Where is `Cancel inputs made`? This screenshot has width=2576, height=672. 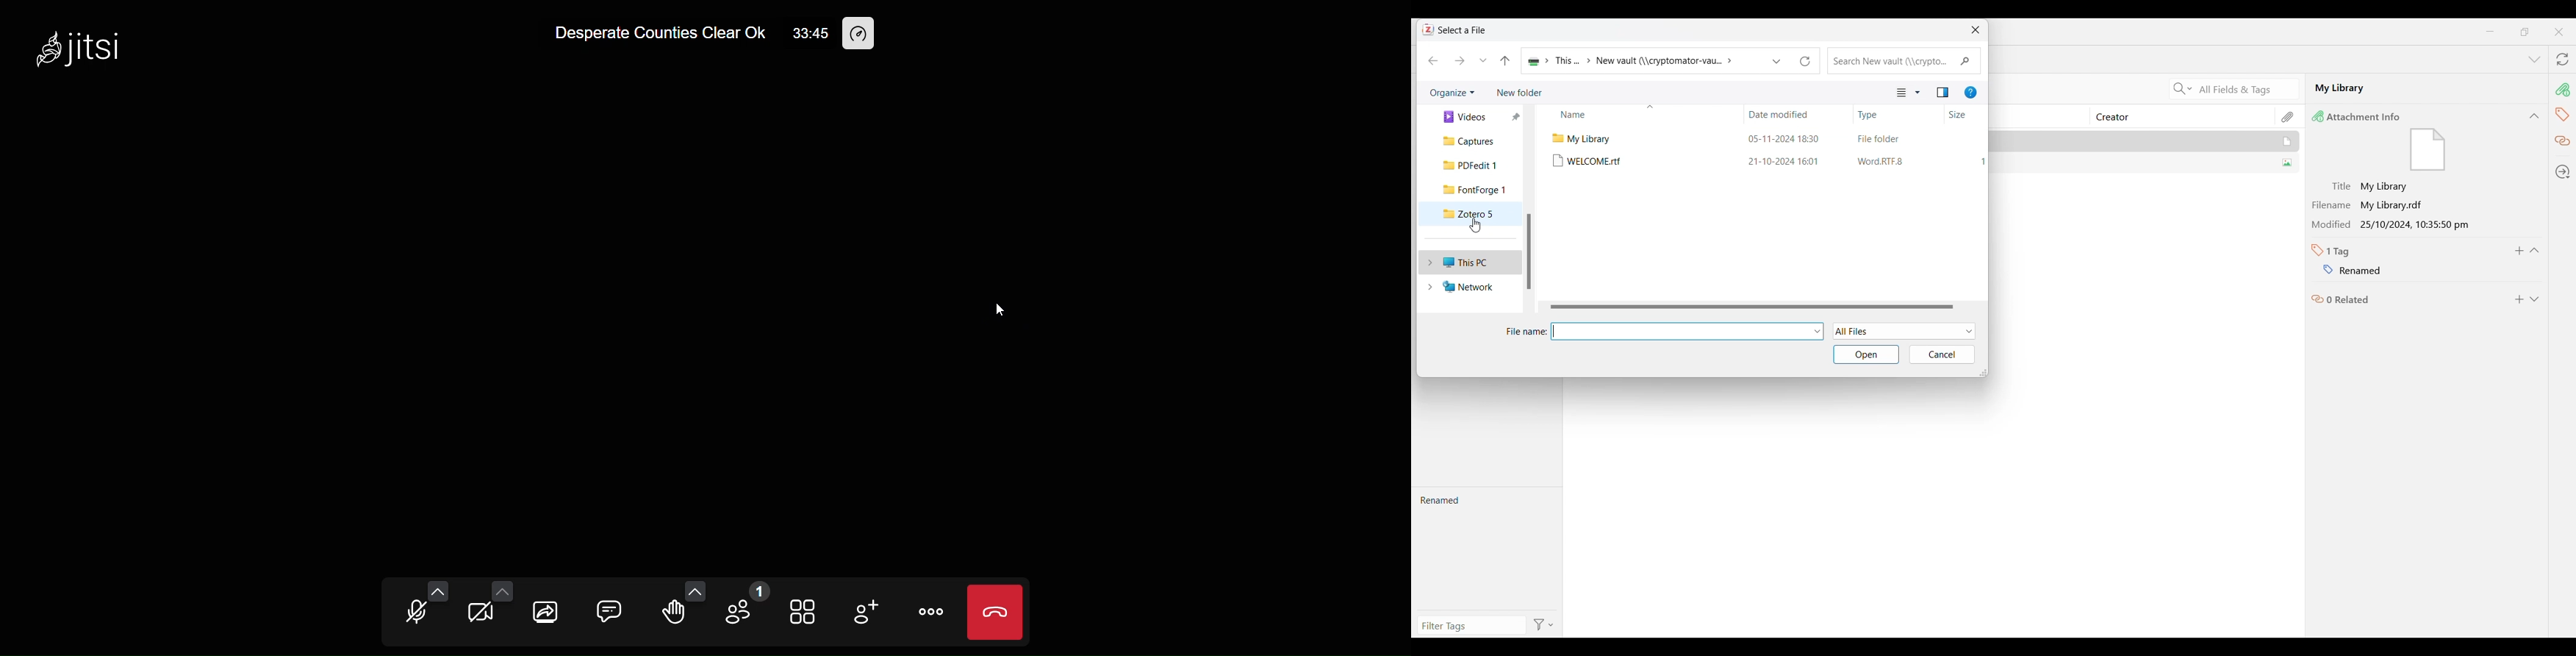 Cancel inputs made is located at coordinates (1942, 355).